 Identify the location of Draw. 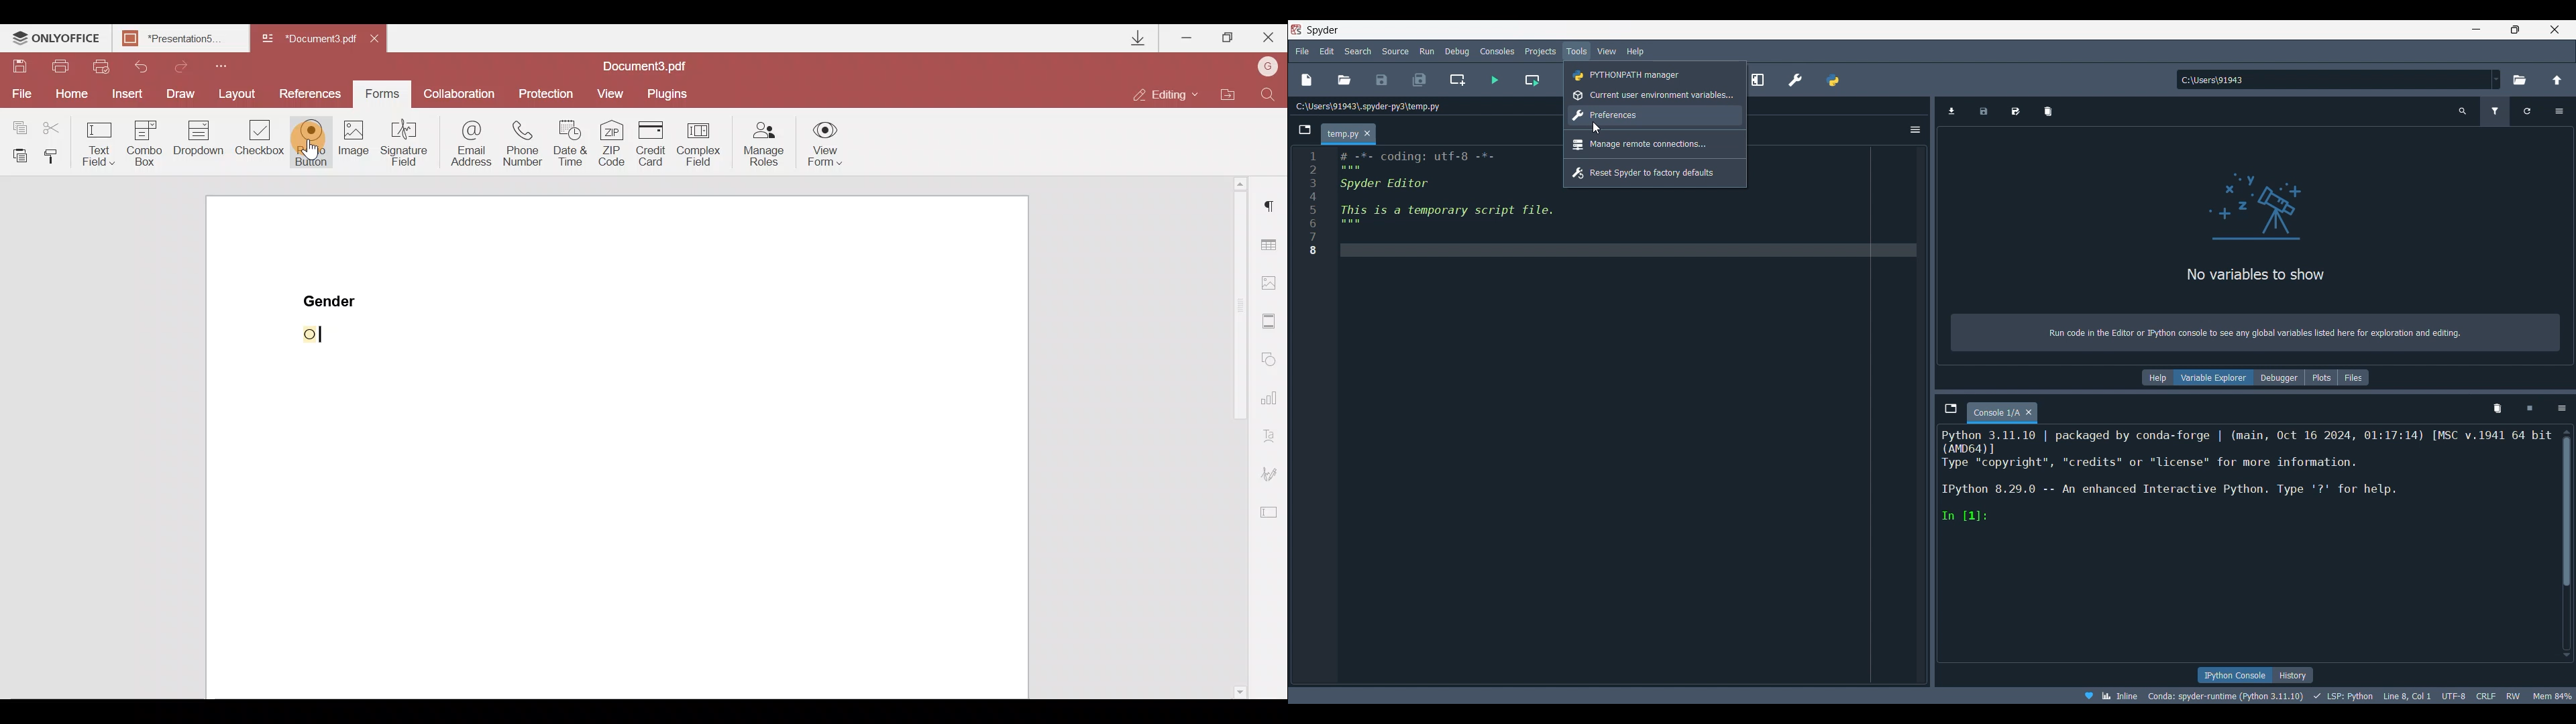
(180, 93).